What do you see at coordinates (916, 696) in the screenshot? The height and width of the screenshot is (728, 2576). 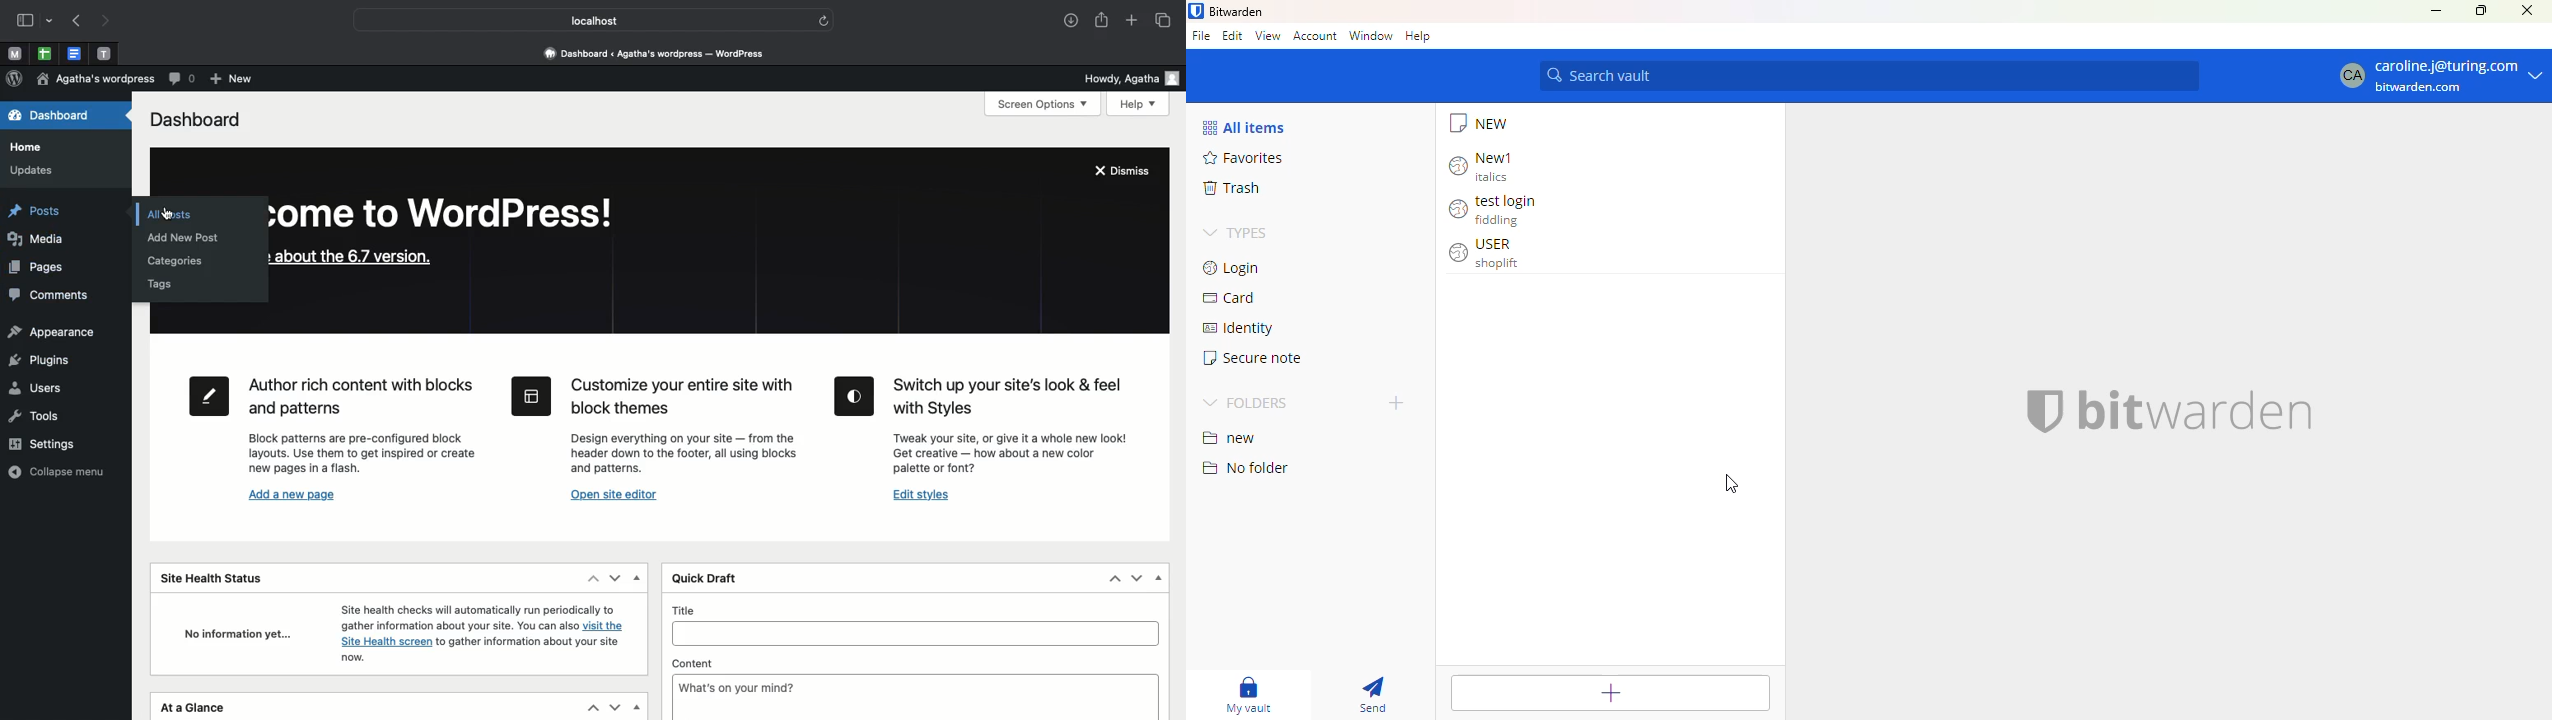 I see `What's on your mind?` at bounding box center [916, 696].